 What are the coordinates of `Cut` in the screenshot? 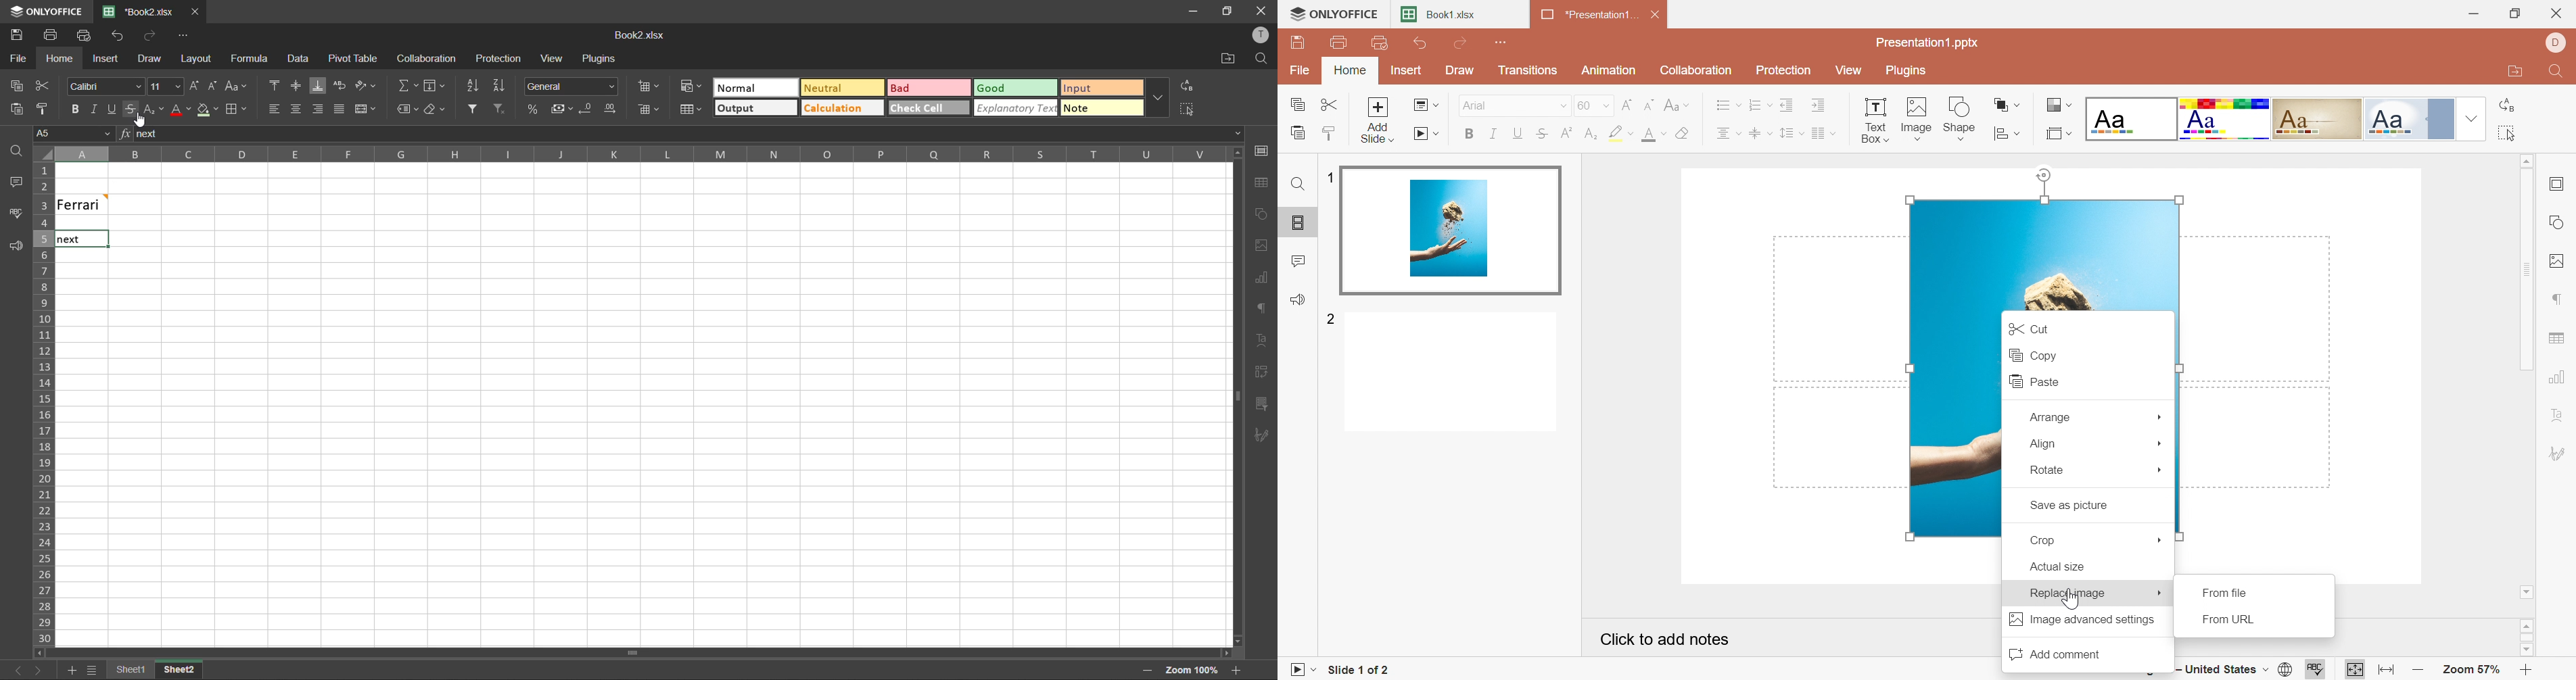 It's located at (2027, 327).